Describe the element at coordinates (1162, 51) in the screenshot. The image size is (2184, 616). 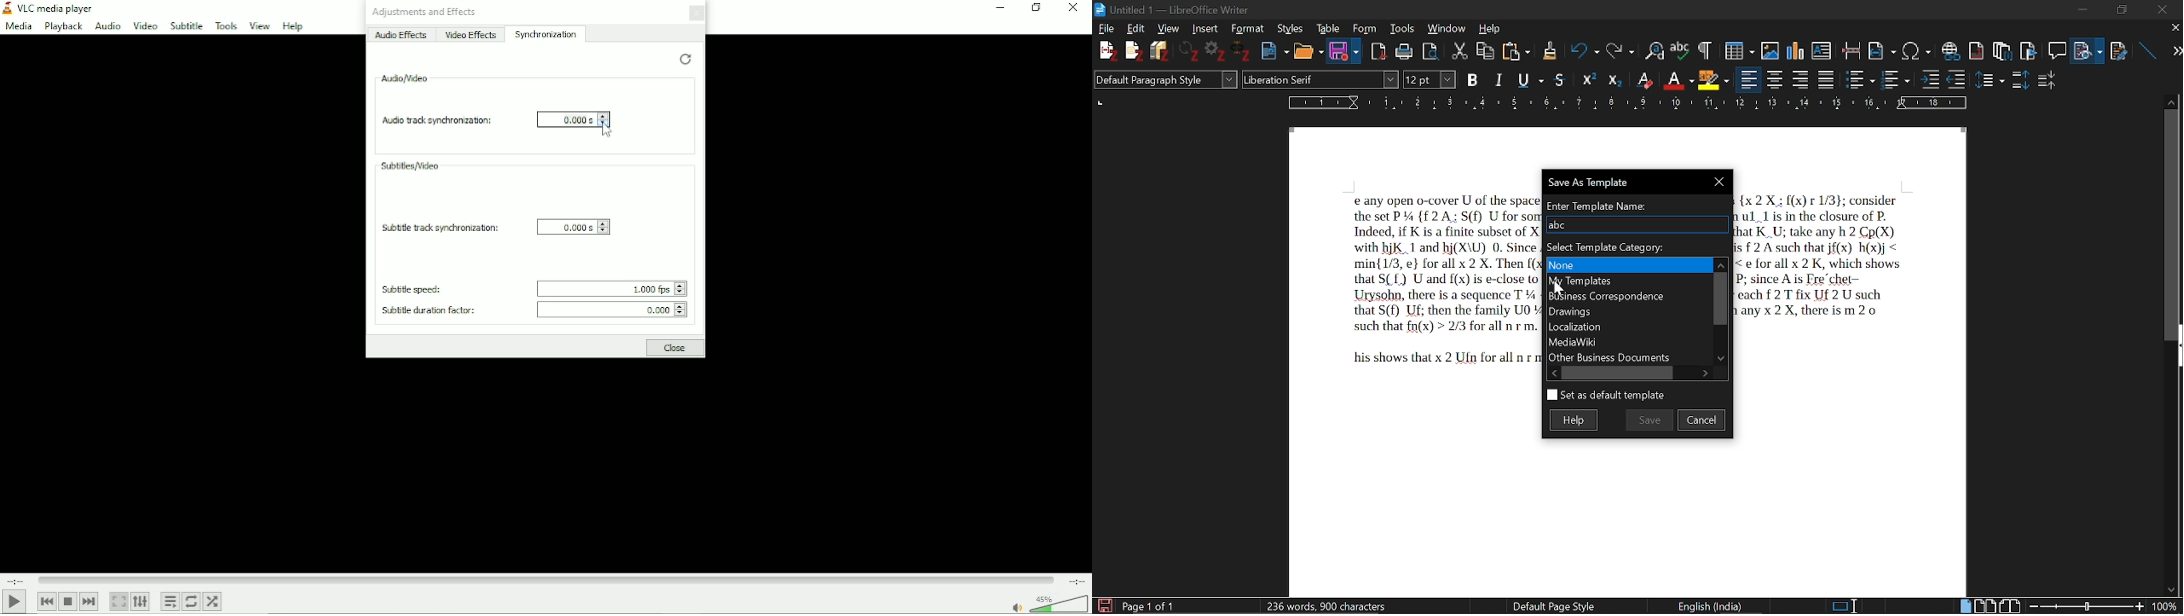
I see `Save Files` at that location.